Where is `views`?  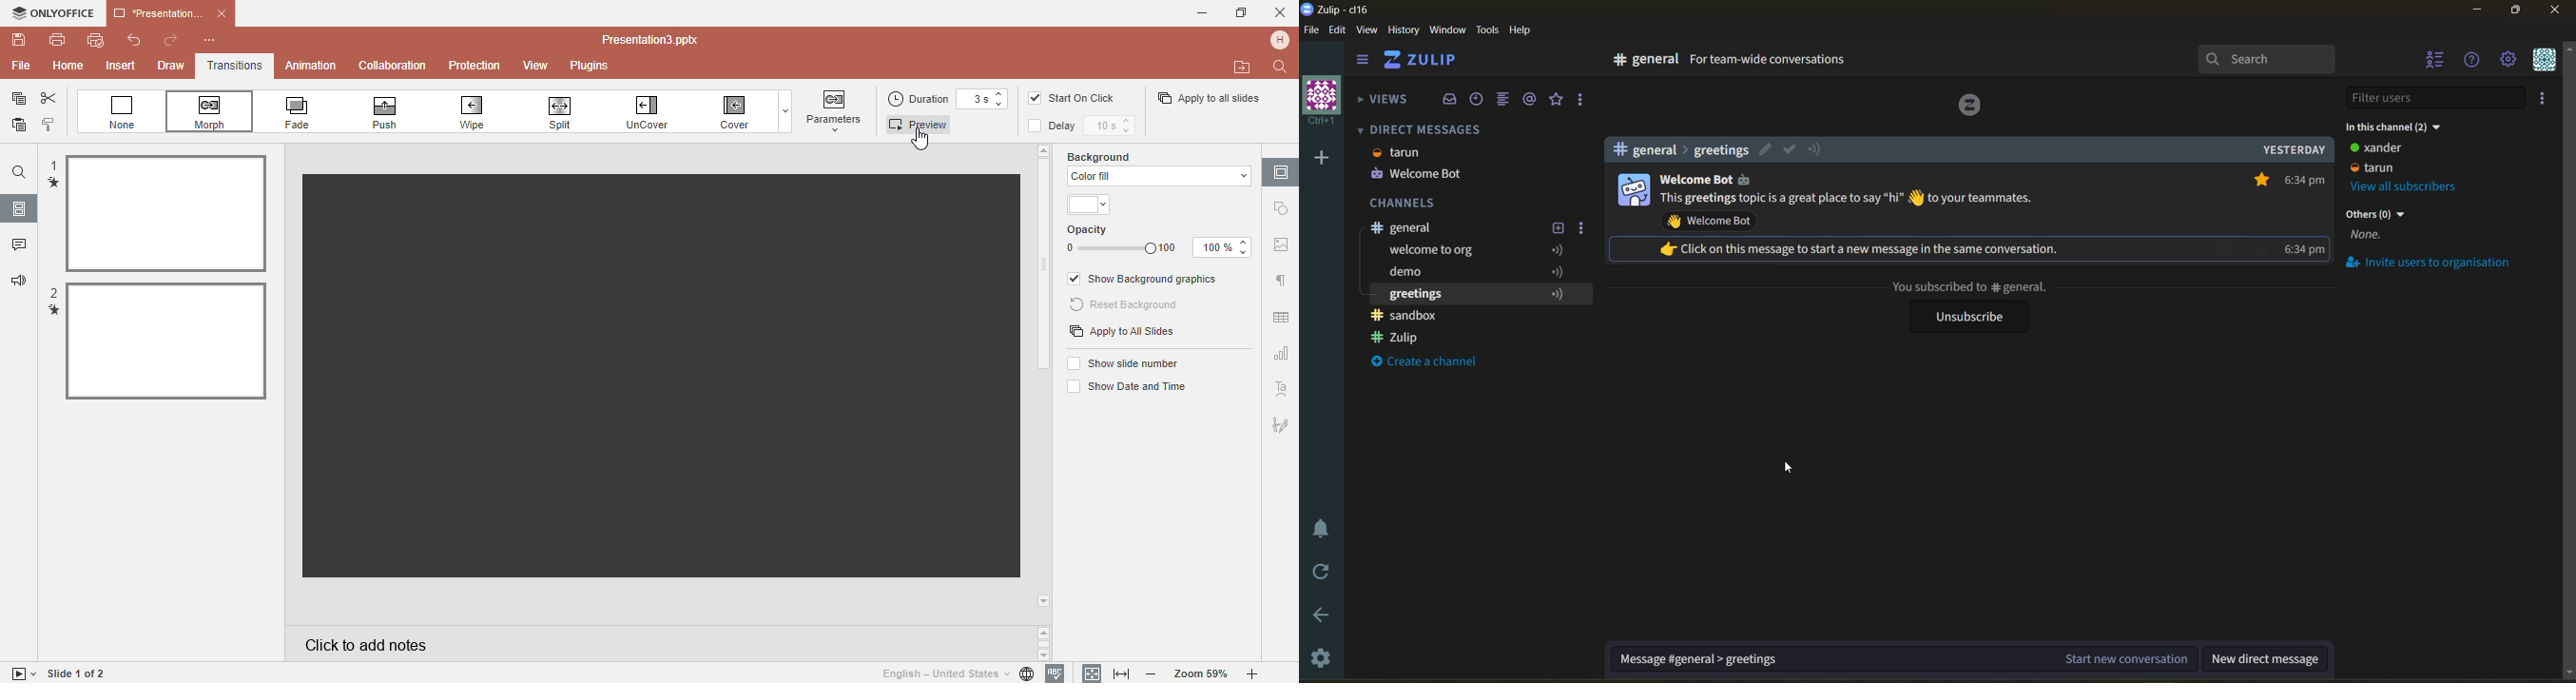 views is located at coordinates (1381, 104).